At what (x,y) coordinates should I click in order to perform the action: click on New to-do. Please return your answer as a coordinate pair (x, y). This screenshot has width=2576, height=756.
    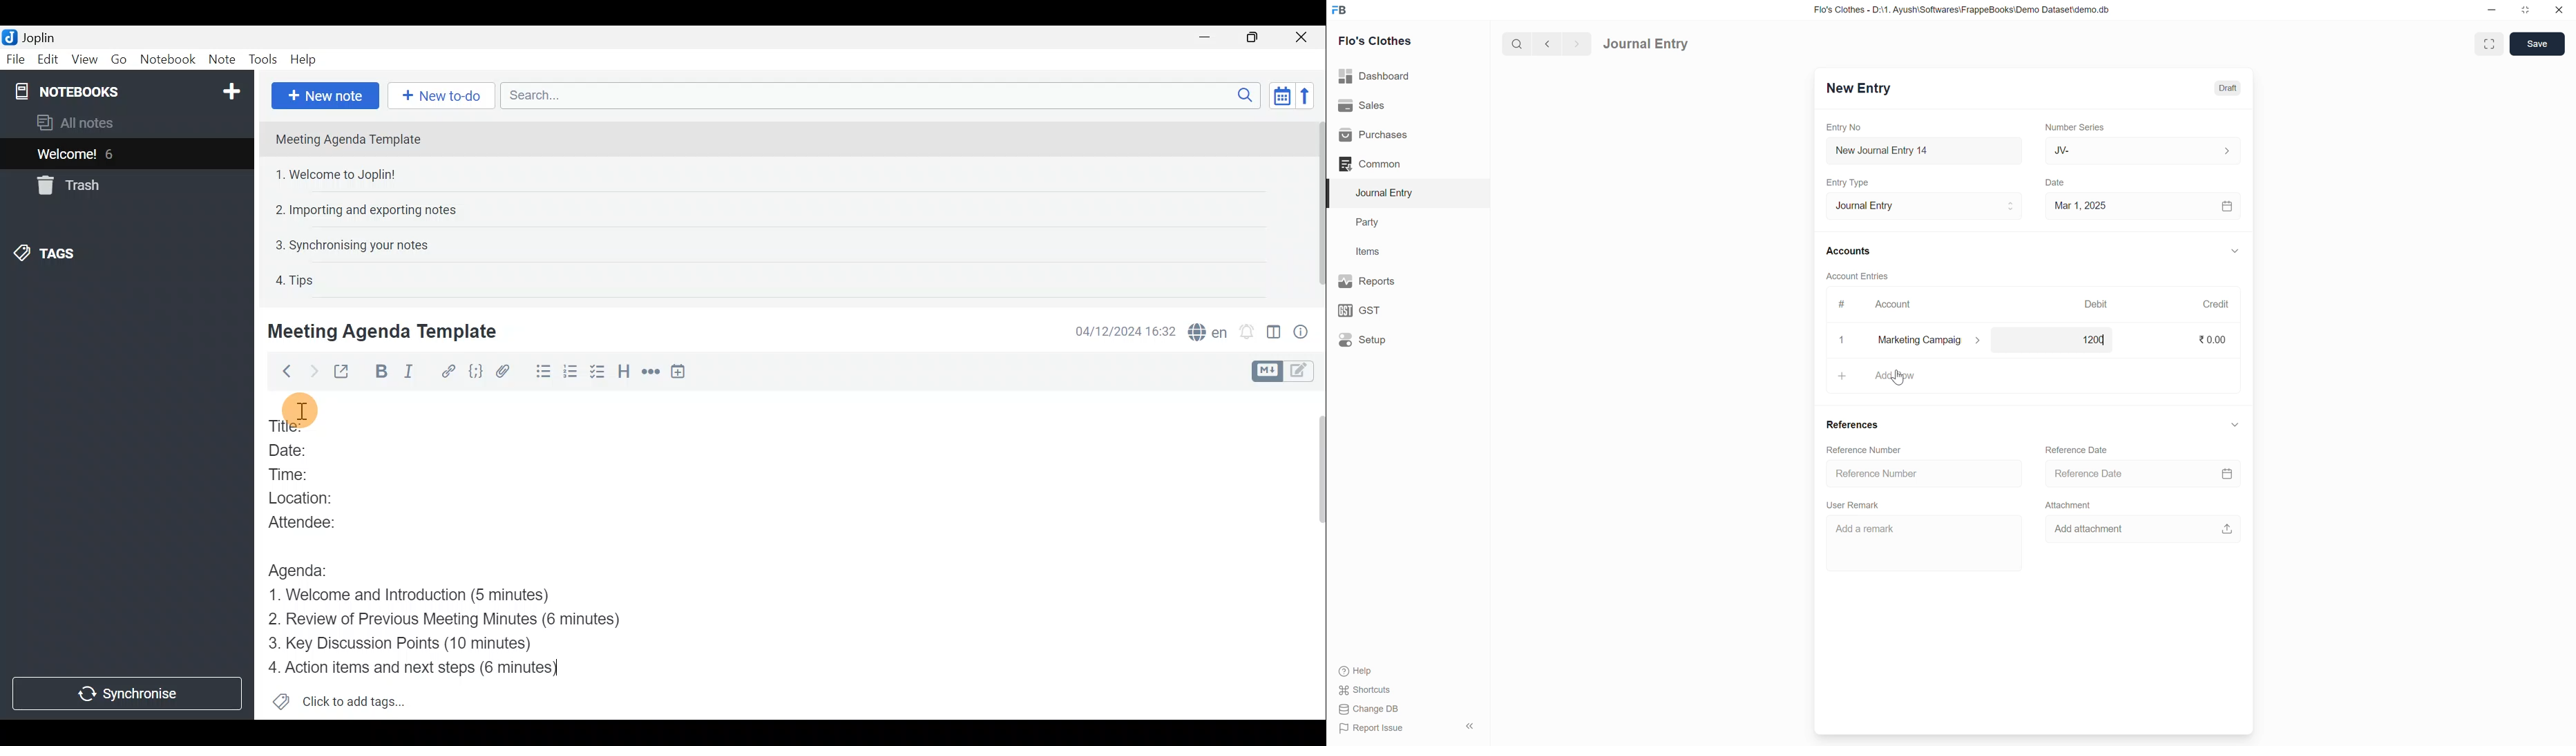
    Looking at the image, I should click on (437, 95).